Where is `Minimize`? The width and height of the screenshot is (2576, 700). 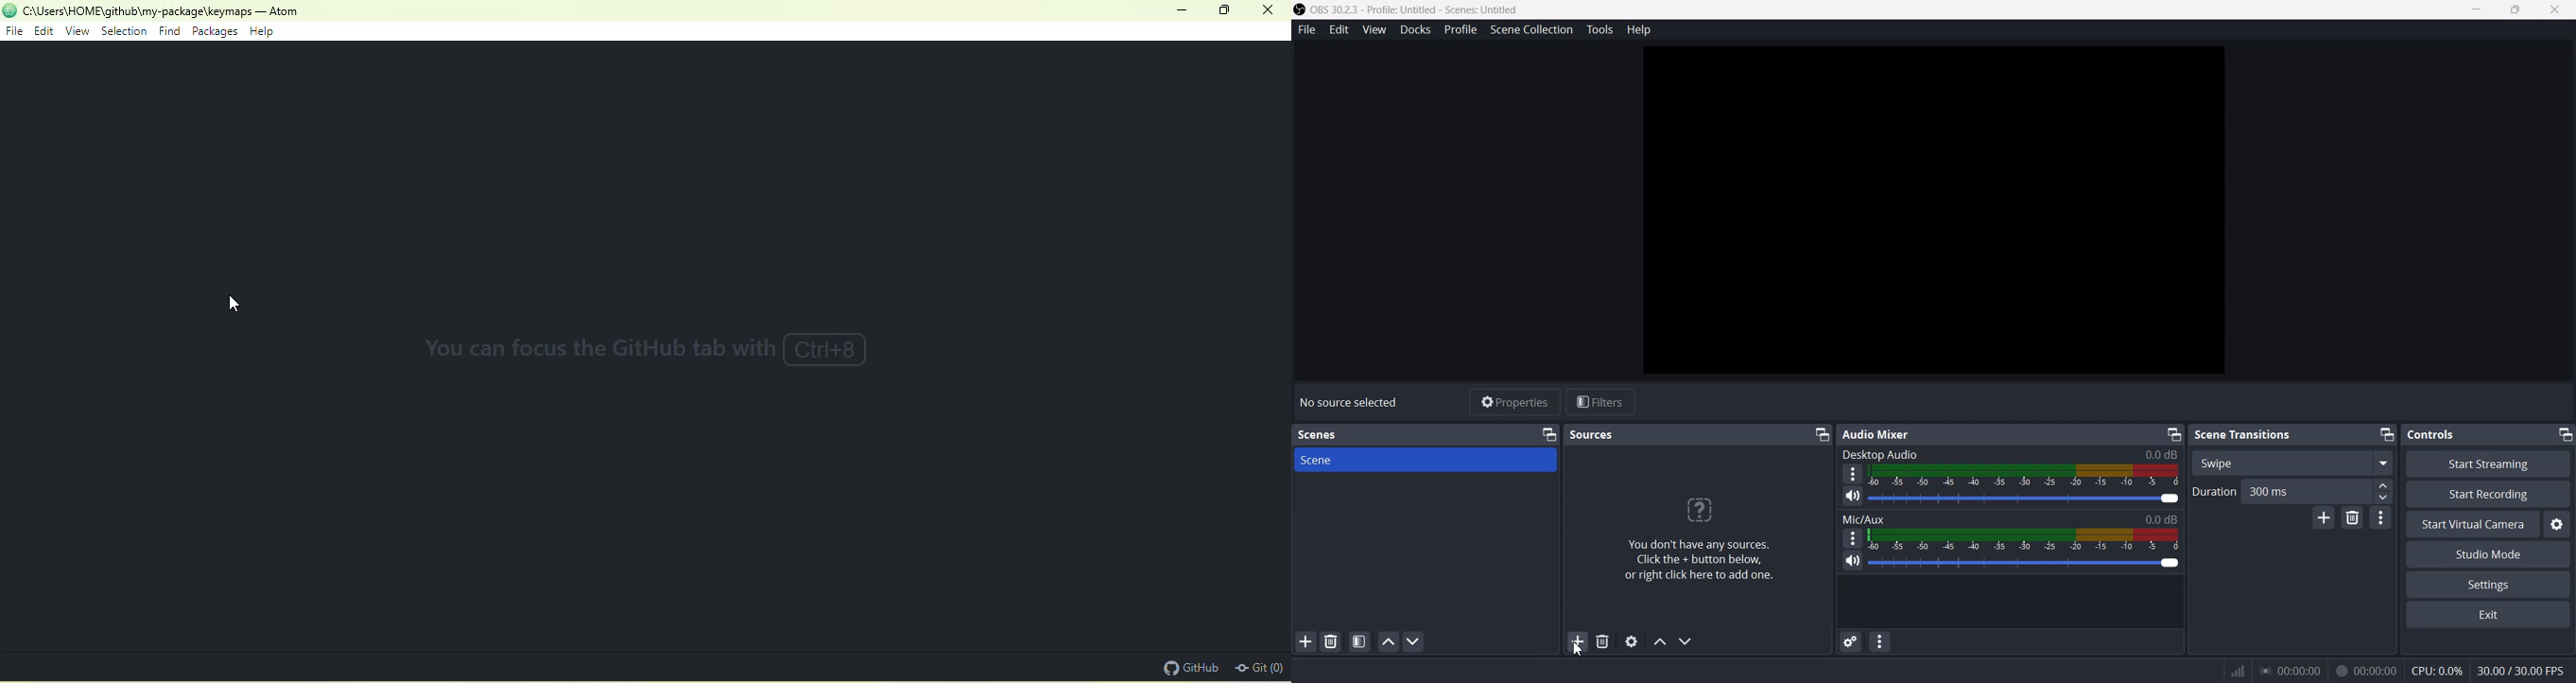 Minimize is located at coordinates (2565, 434).